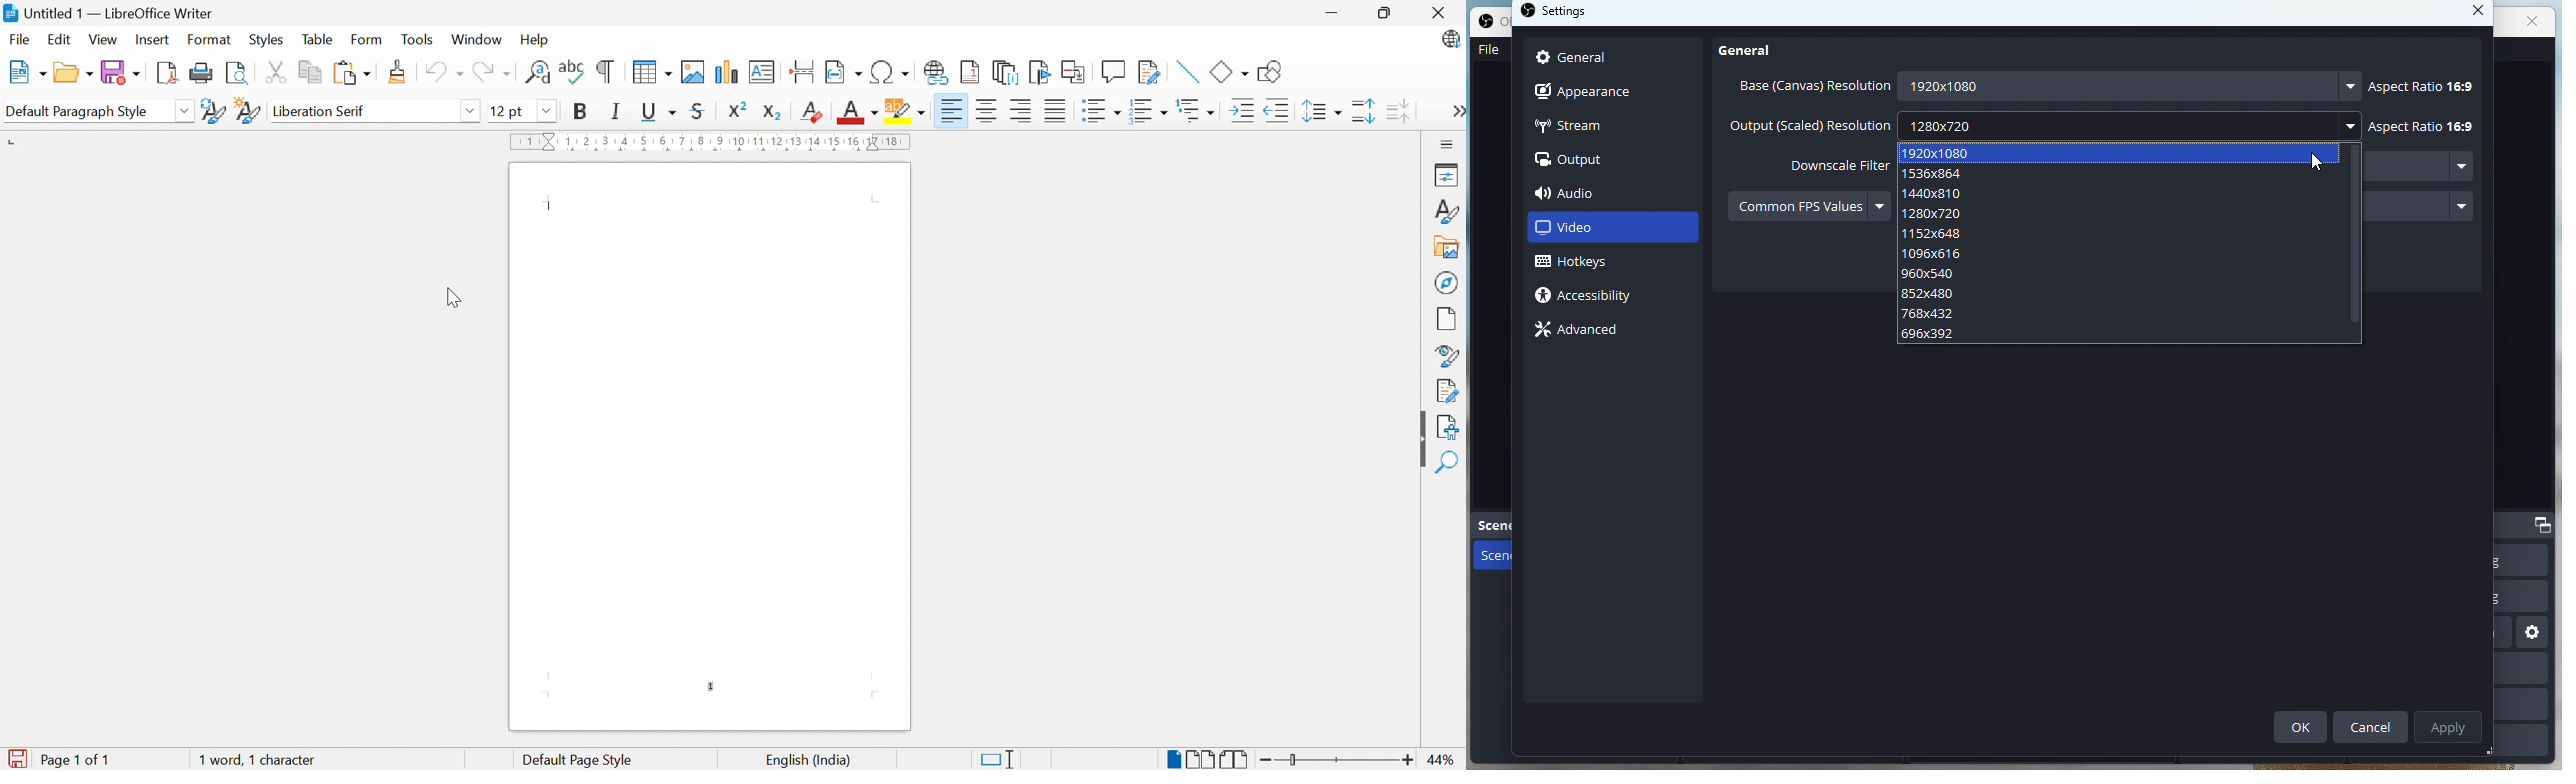 The height and width of the screenshot is (784, 2576). I want to click on 852x480, so click(2121, 293).